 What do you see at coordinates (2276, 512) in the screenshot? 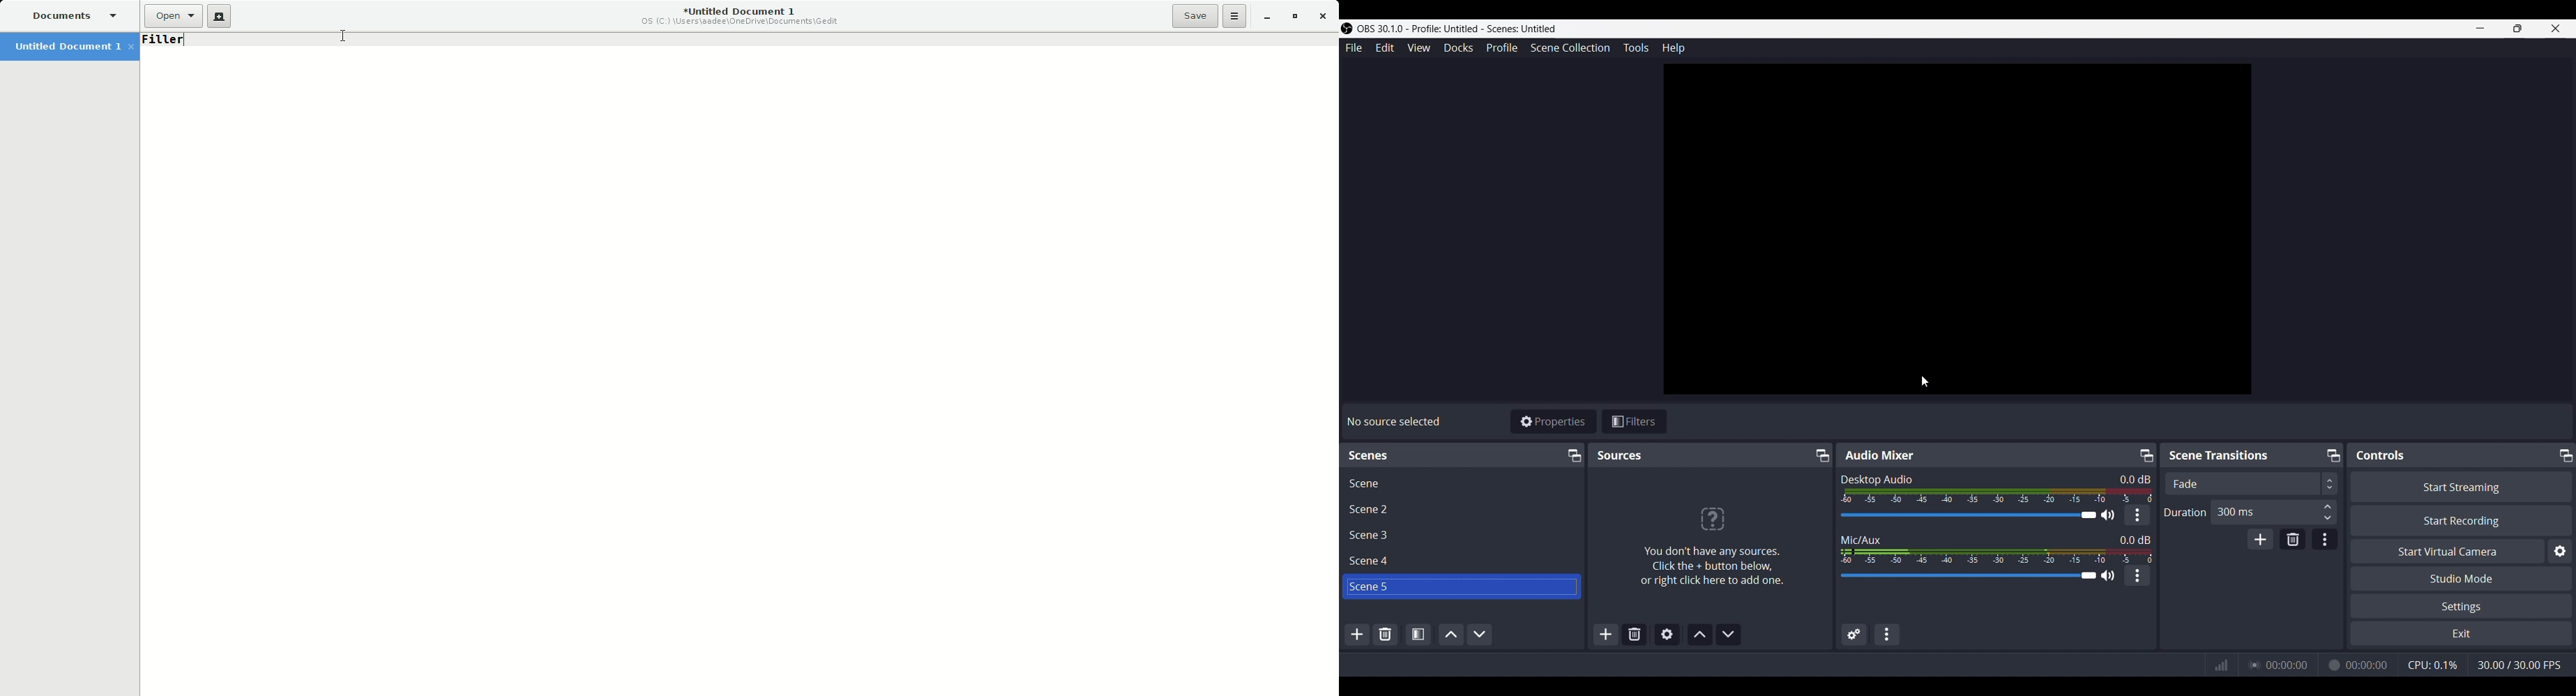
I see `300 ms` at bounding box center [2276, 512].